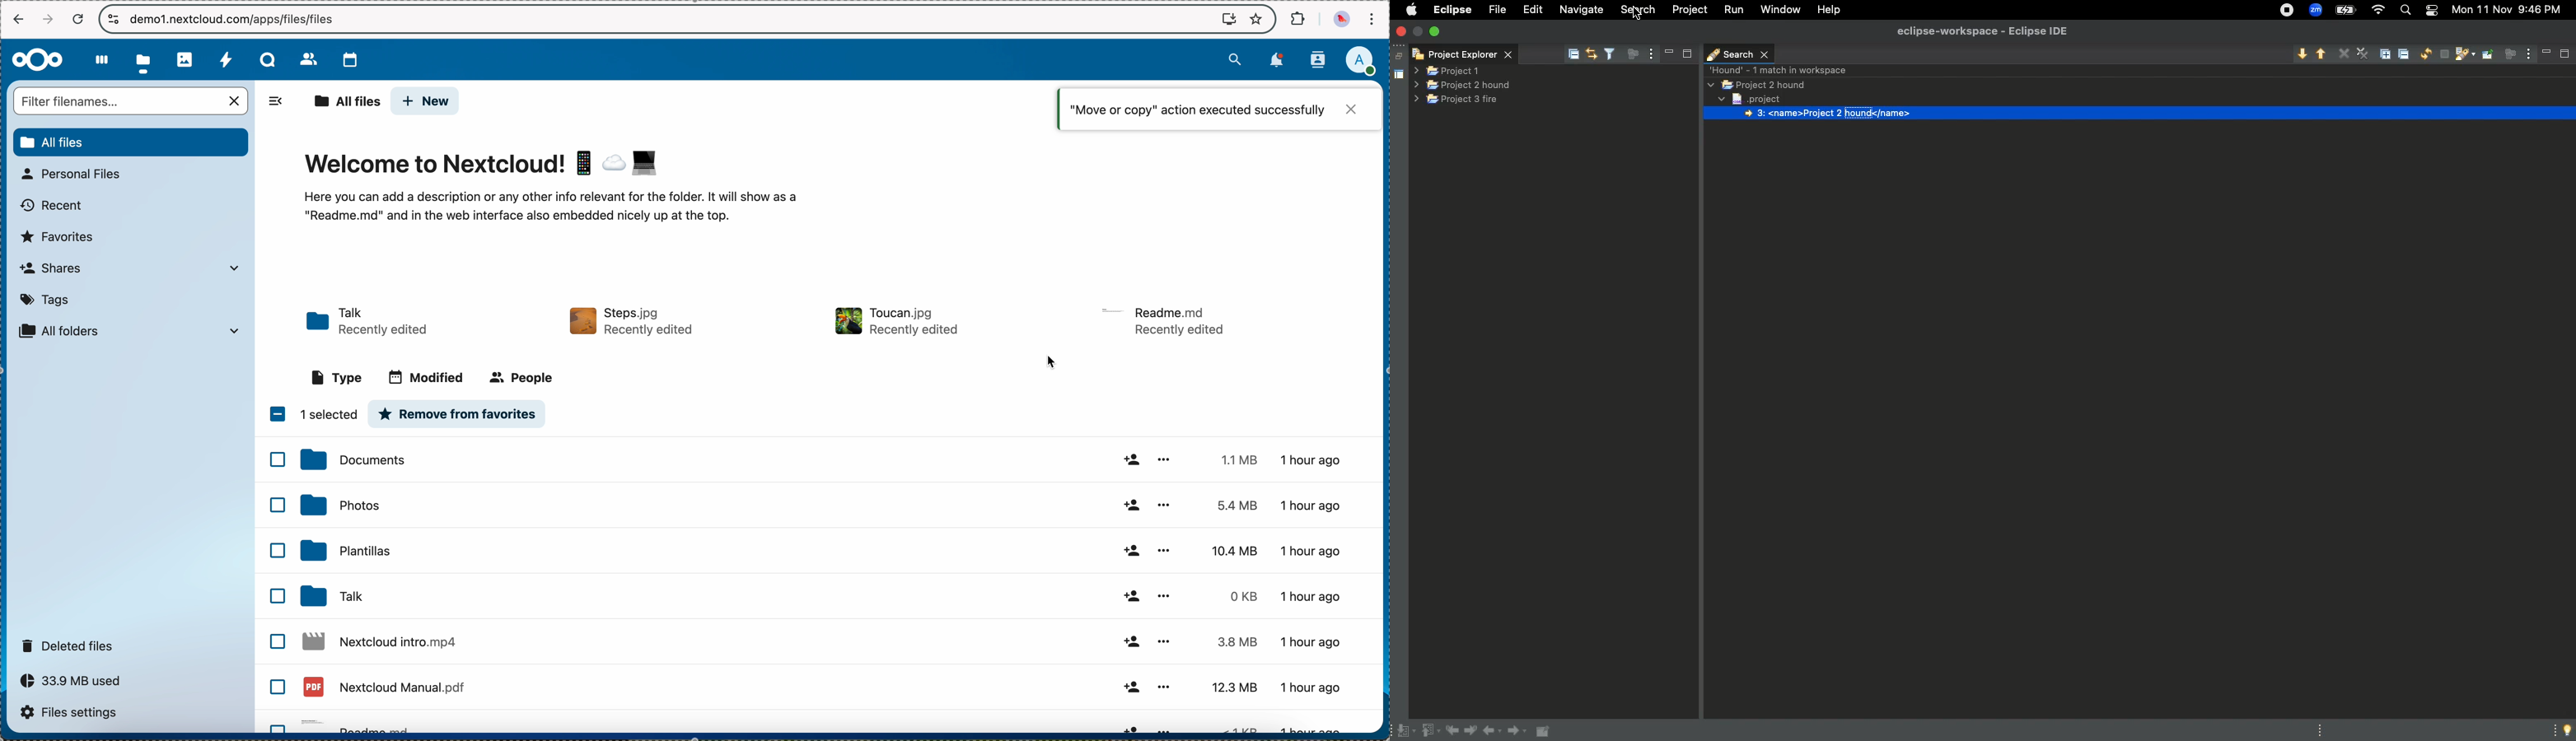 The width and height of the screenshot is (2576, 756). Describe the element at coordinates (36, 59) in the screenshot. I see `Nextcloud logo` at that location.